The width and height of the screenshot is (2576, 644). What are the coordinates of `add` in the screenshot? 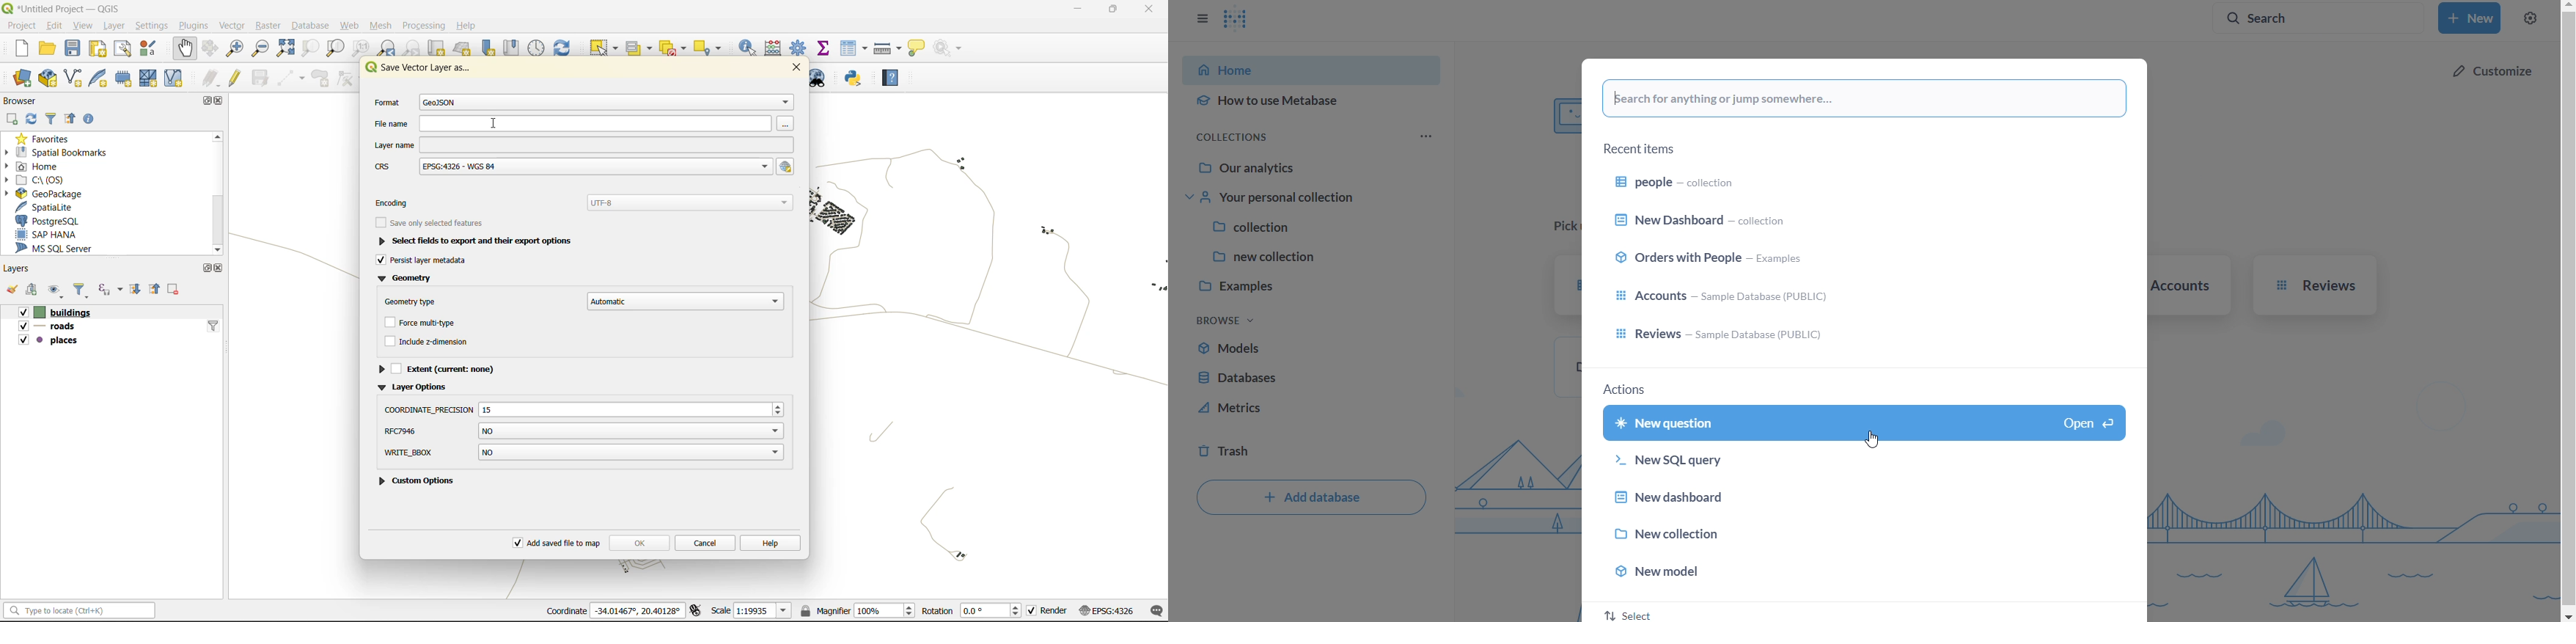 It's located at (14, 117).